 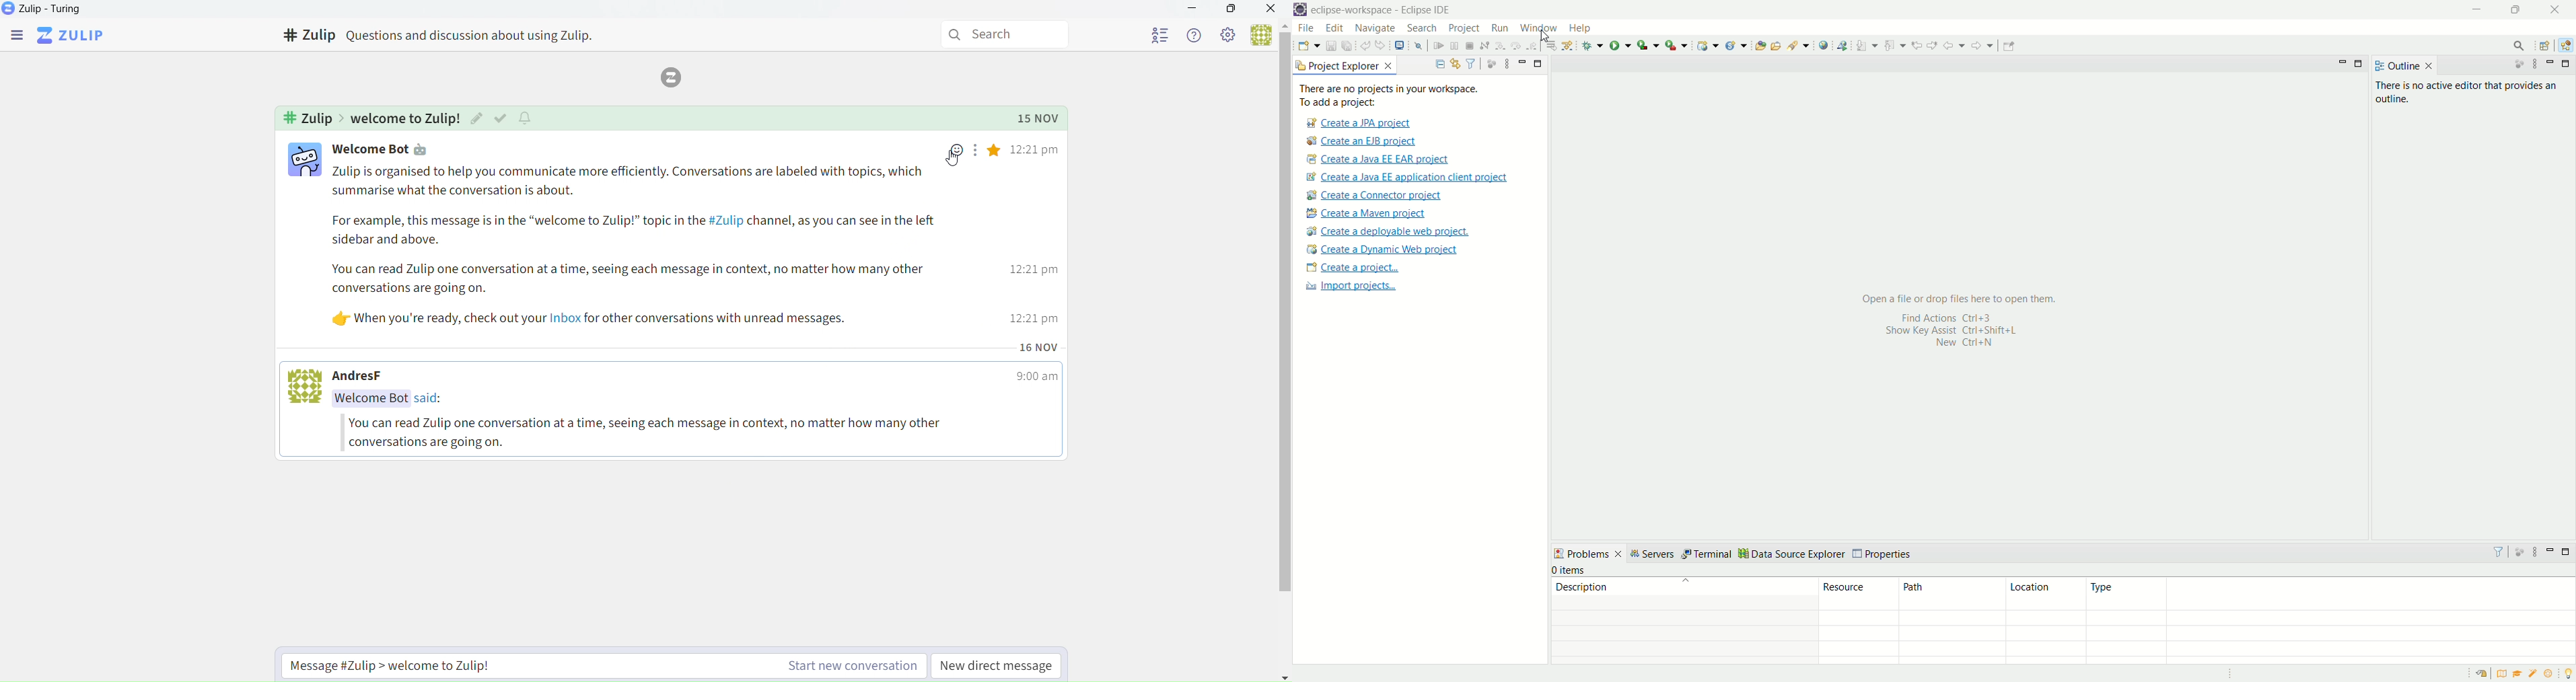 I want to click on focus on active task, so click(x=2519, y=551).